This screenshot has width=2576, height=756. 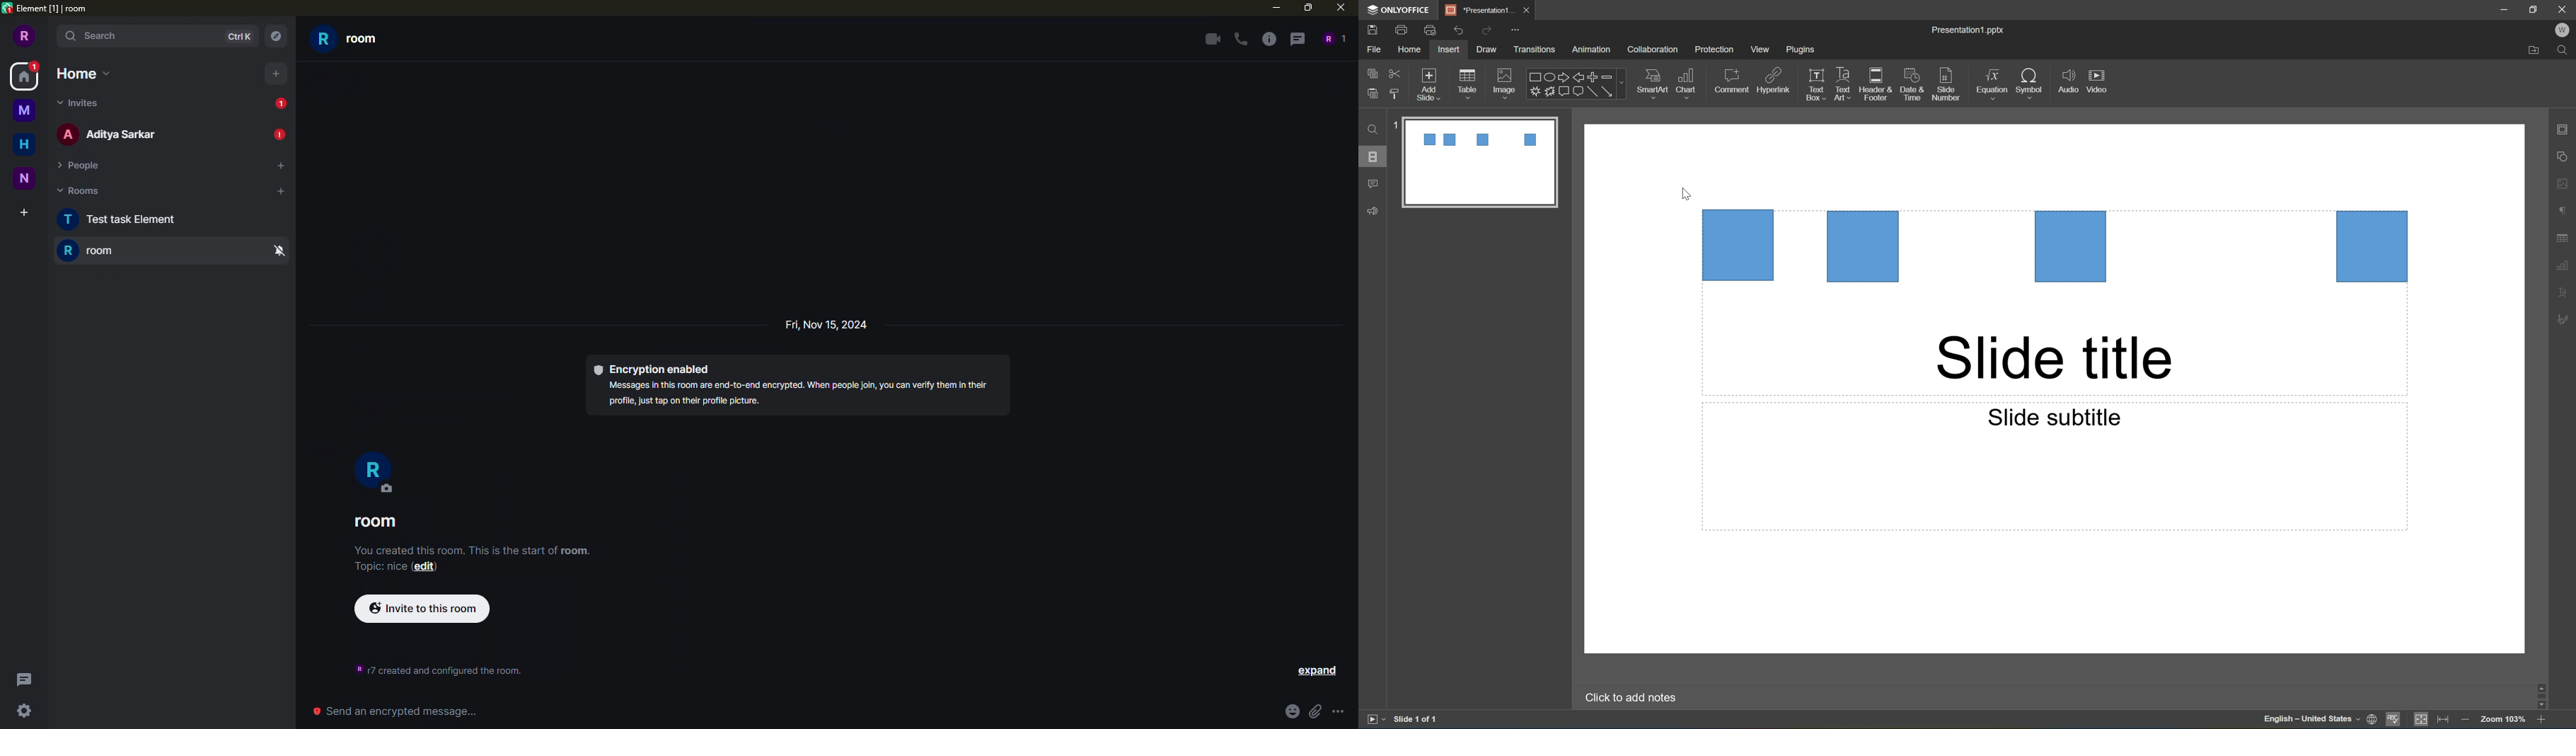 What do you see at coordinates (1340, 7) in the screenshot?
I see `close` at bounding box center [1340, 7].